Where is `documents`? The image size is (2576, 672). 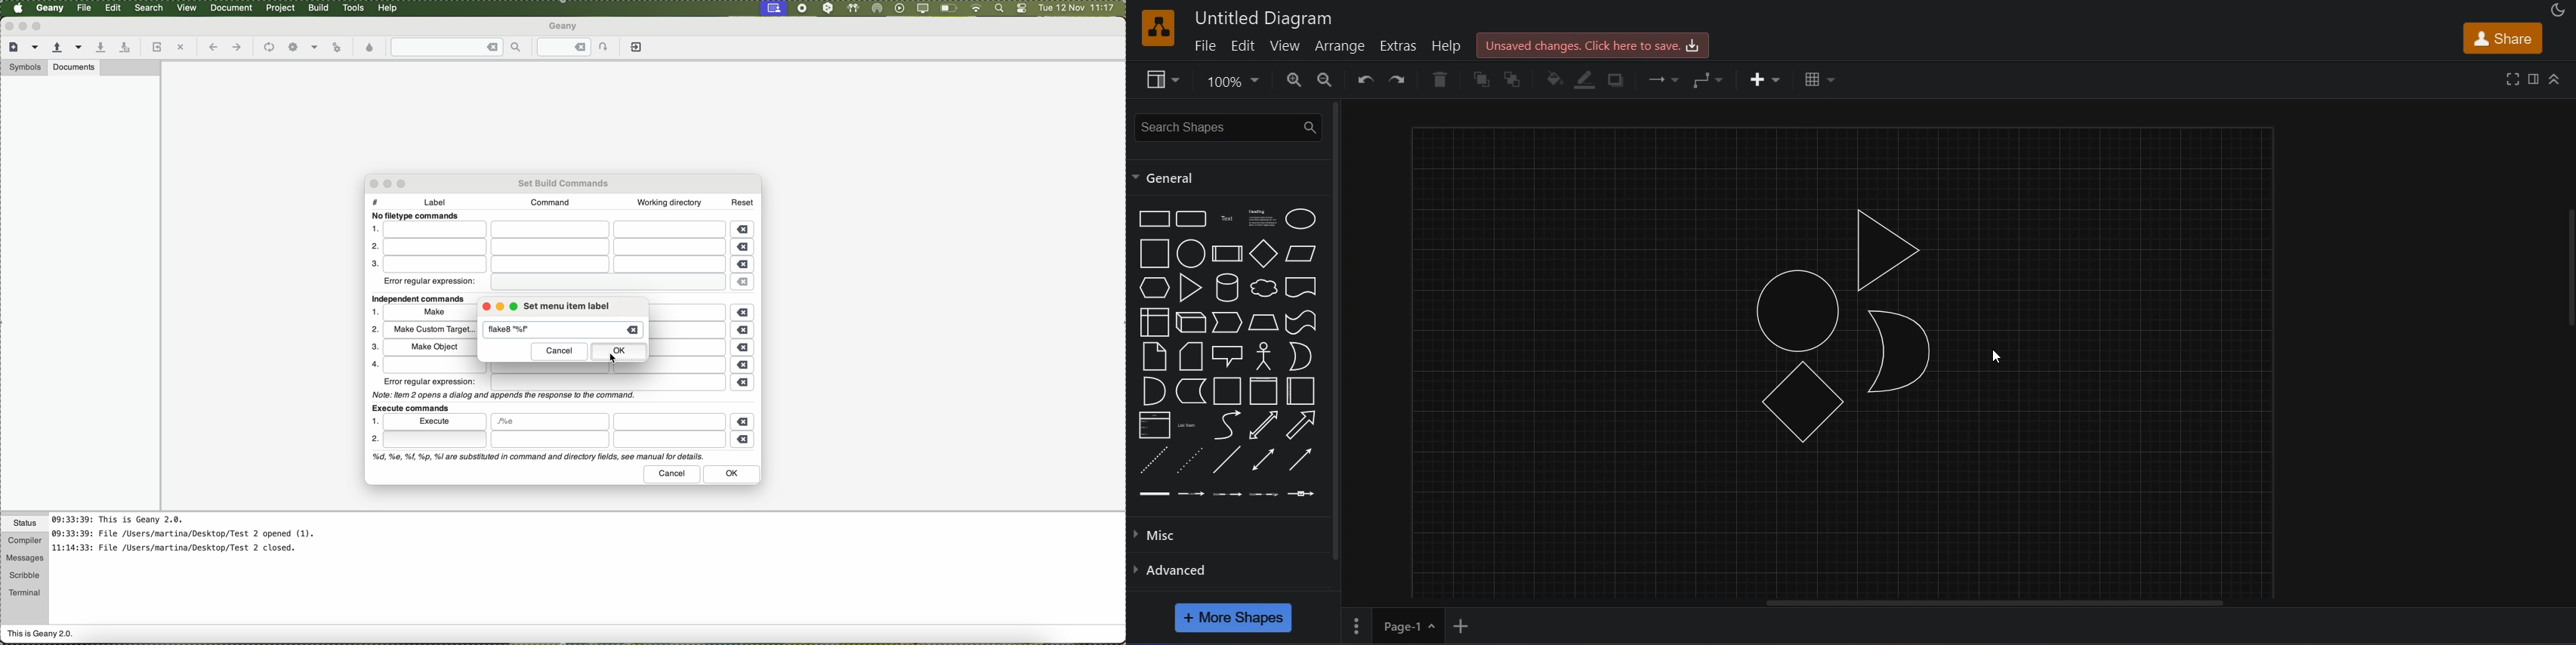 documents is located at coordinates (74, 67).